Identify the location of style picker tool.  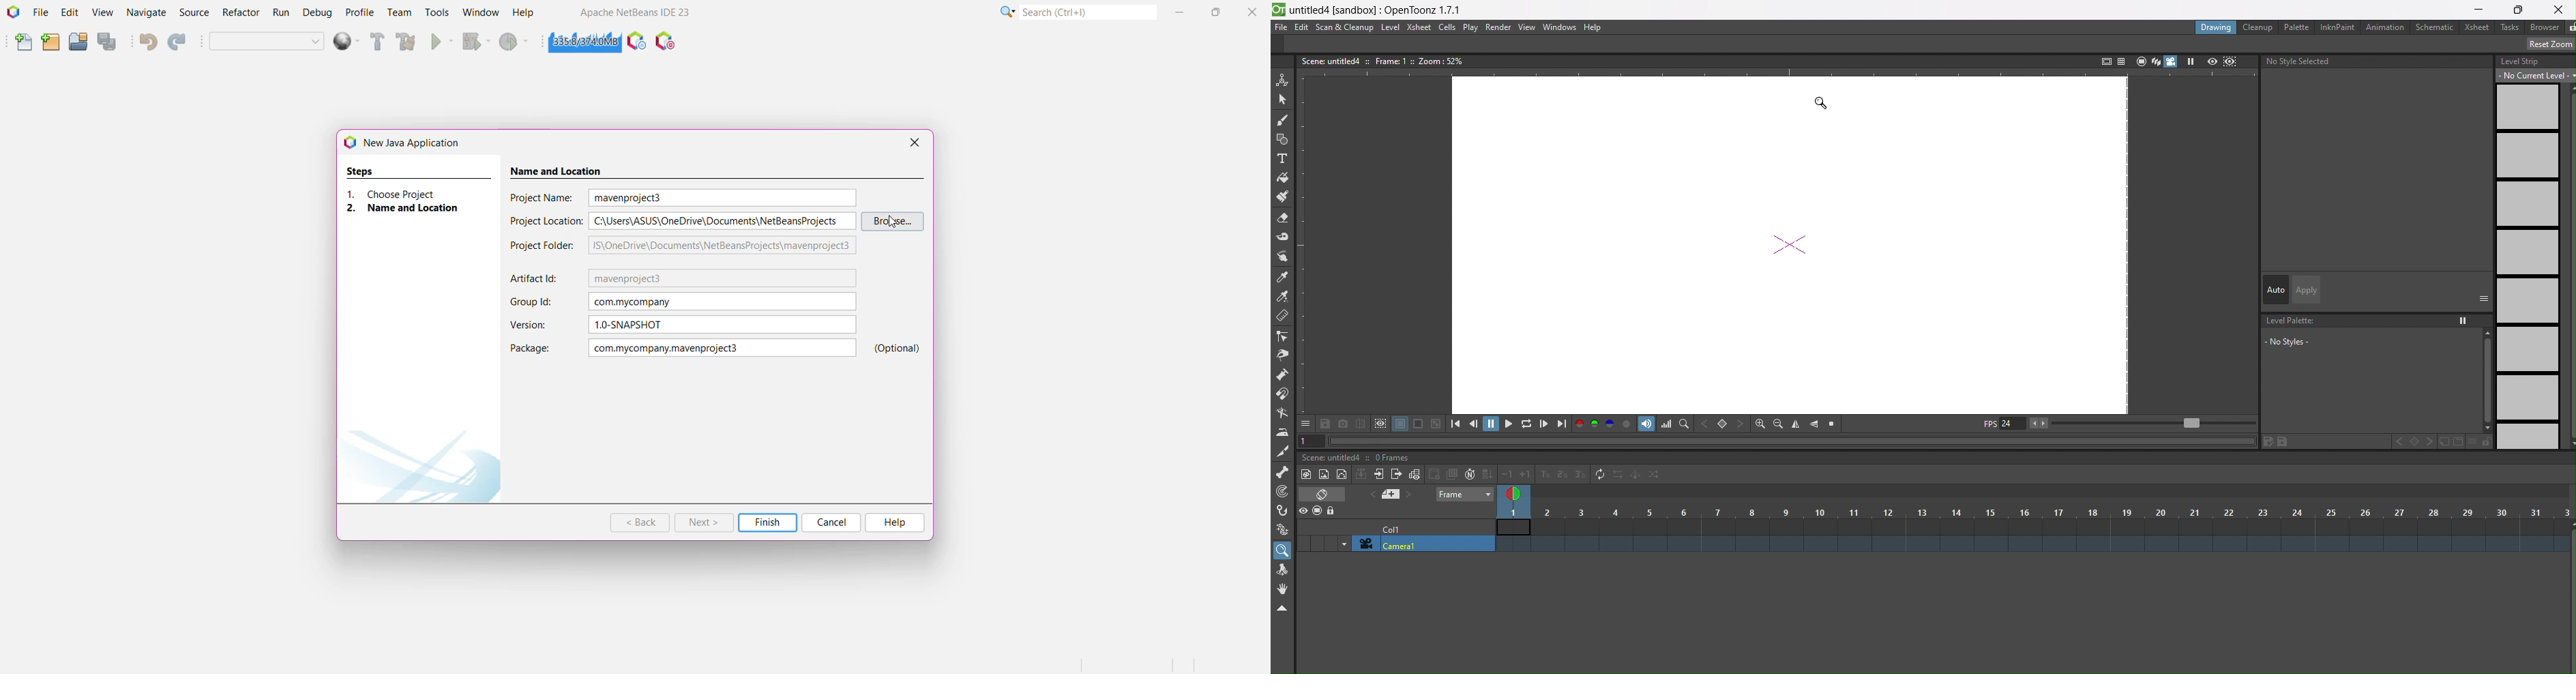
(1285, 256).